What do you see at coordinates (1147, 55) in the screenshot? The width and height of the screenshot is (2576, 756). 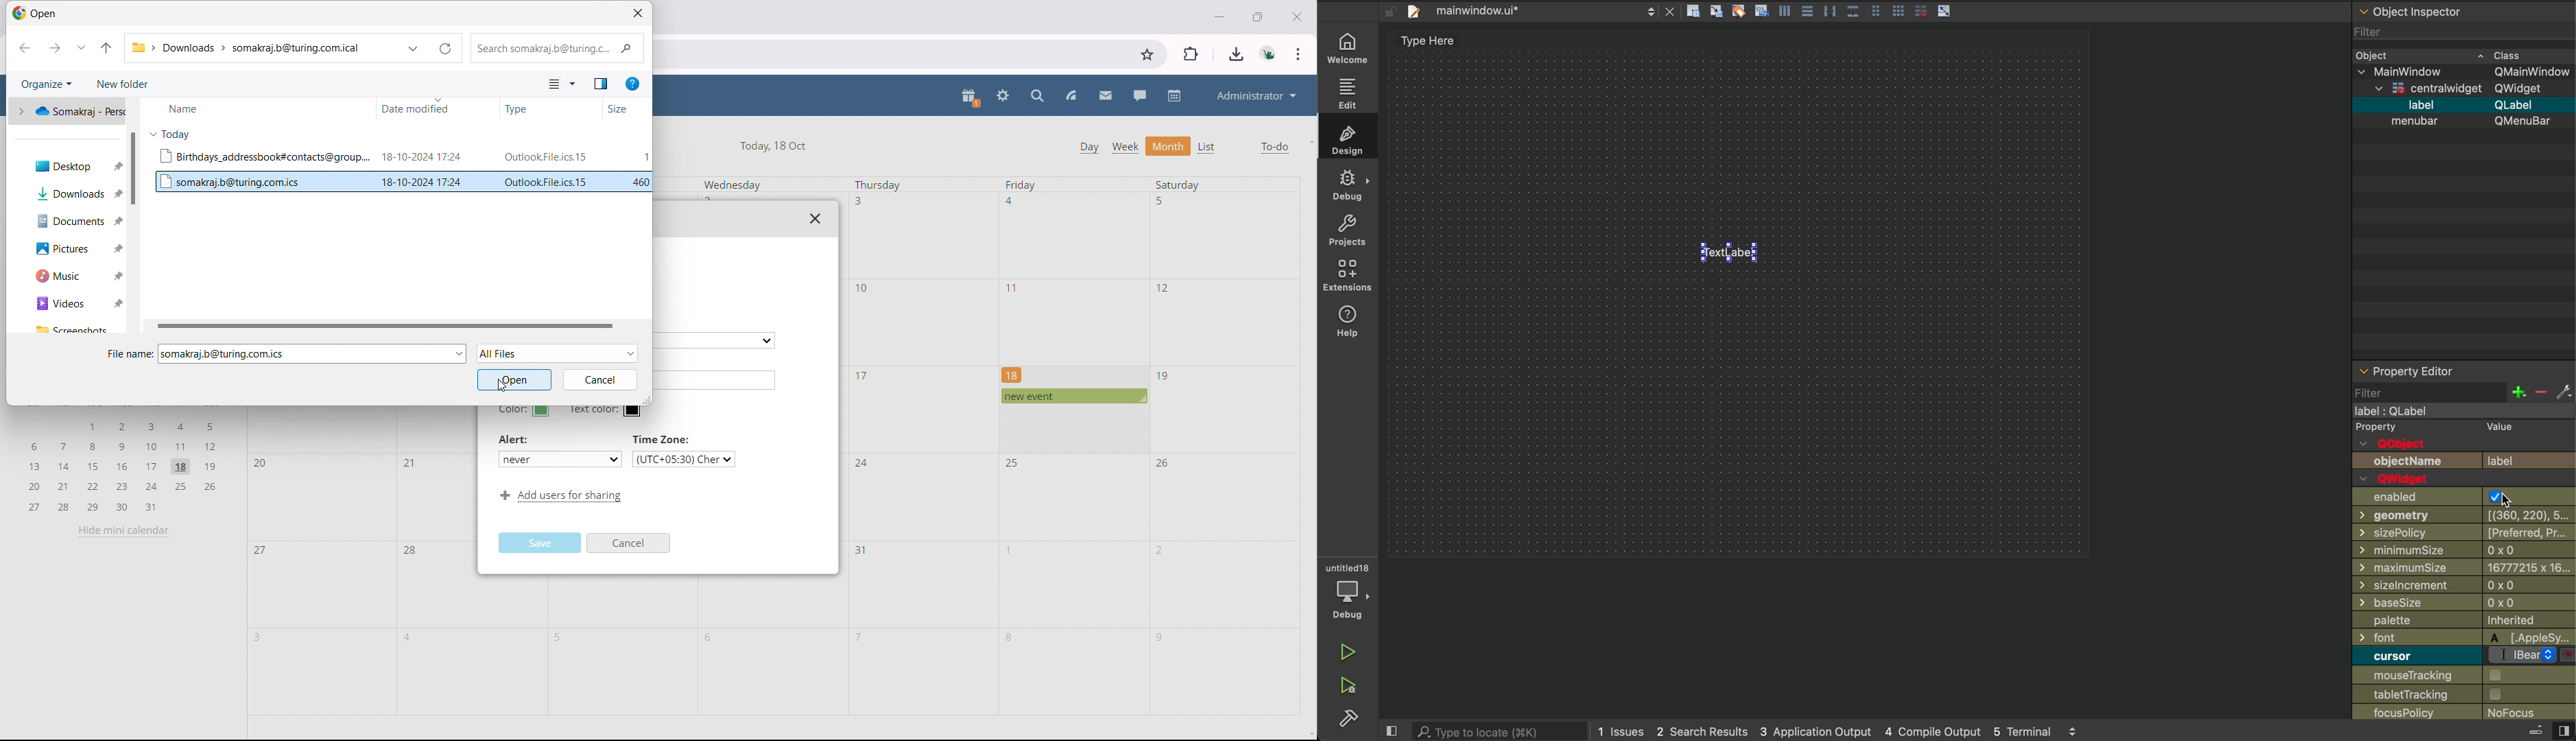 I see `bookmark this tab` at bounding box center [1147, 55].